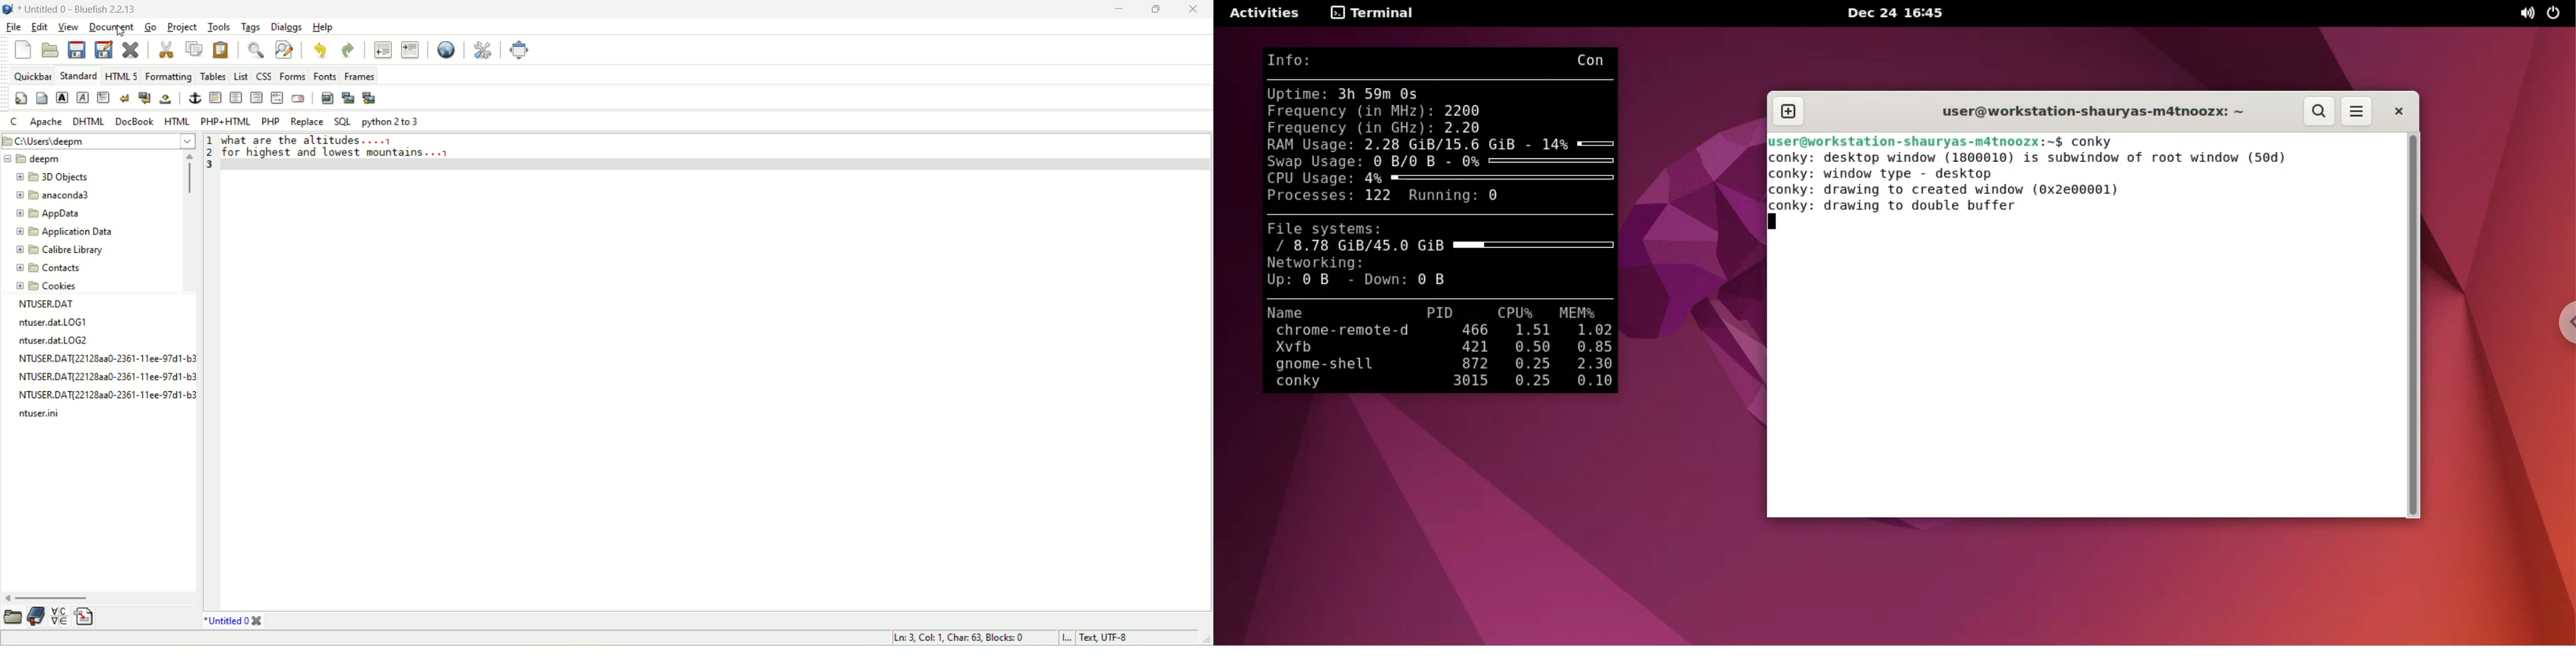  What do you see at coordinates (212, 75) in the screenshot?
I see `tables` at bounding box center [212, 75].